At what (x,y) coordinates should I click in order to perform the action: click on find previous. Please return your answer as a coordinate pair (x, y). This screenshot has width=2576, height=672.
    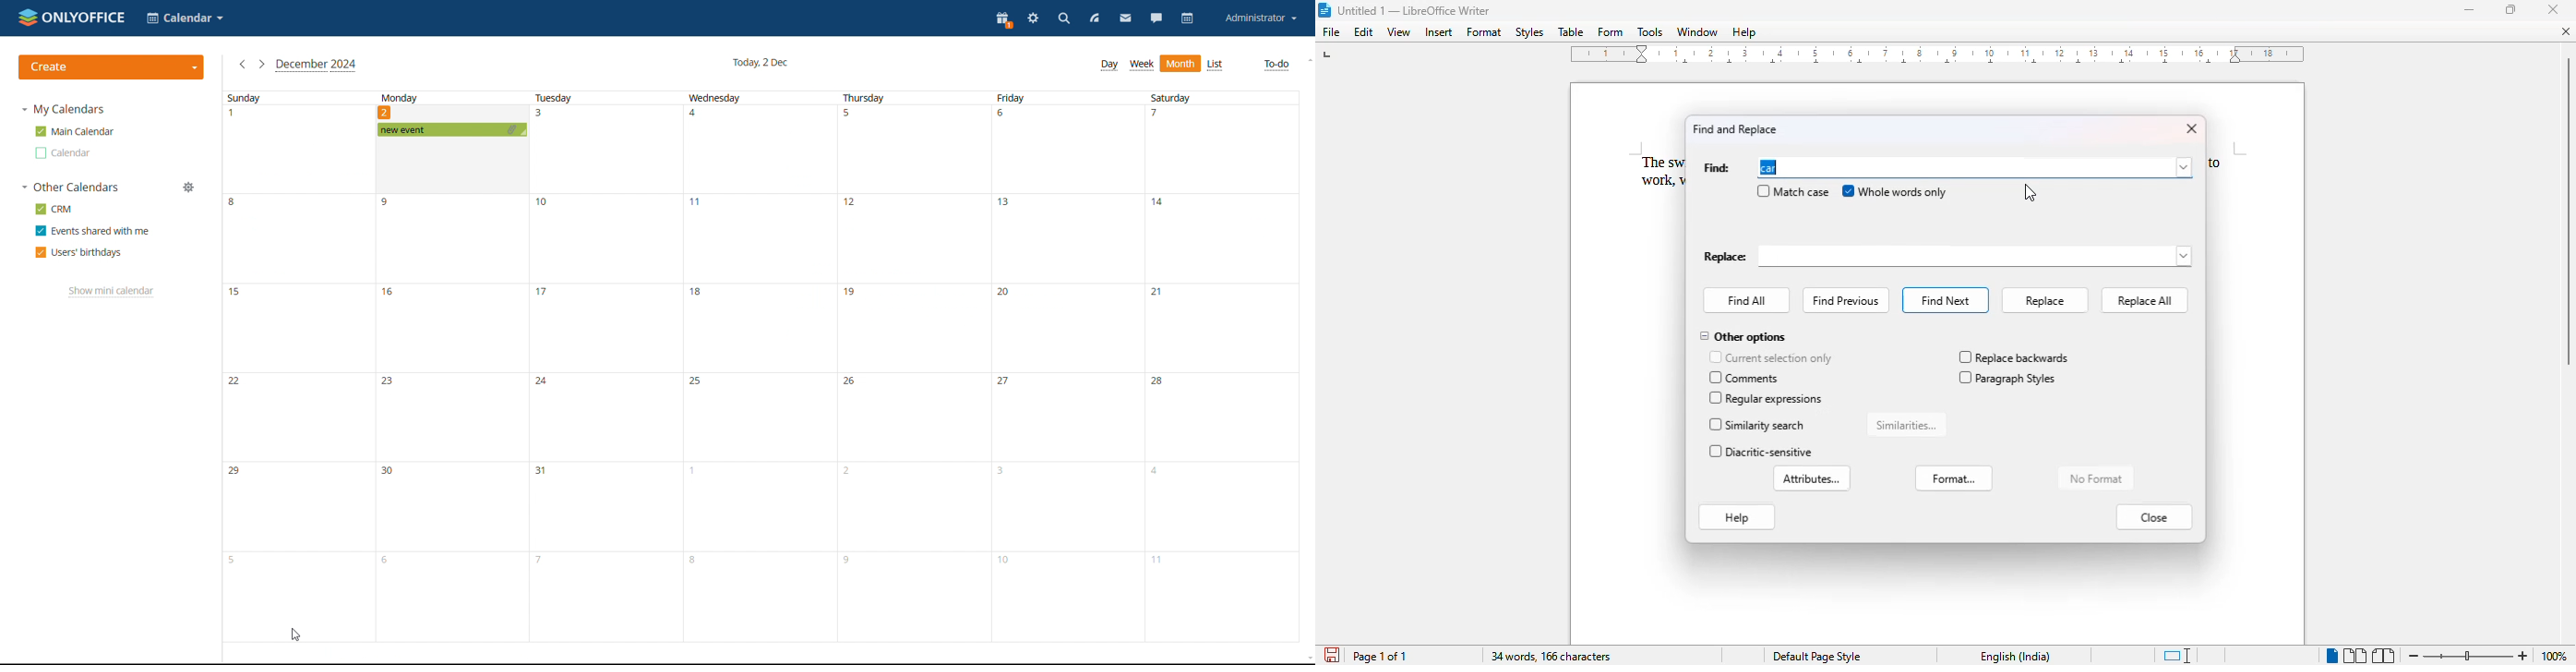
    Looking at the image, I should click on (1846, 301).